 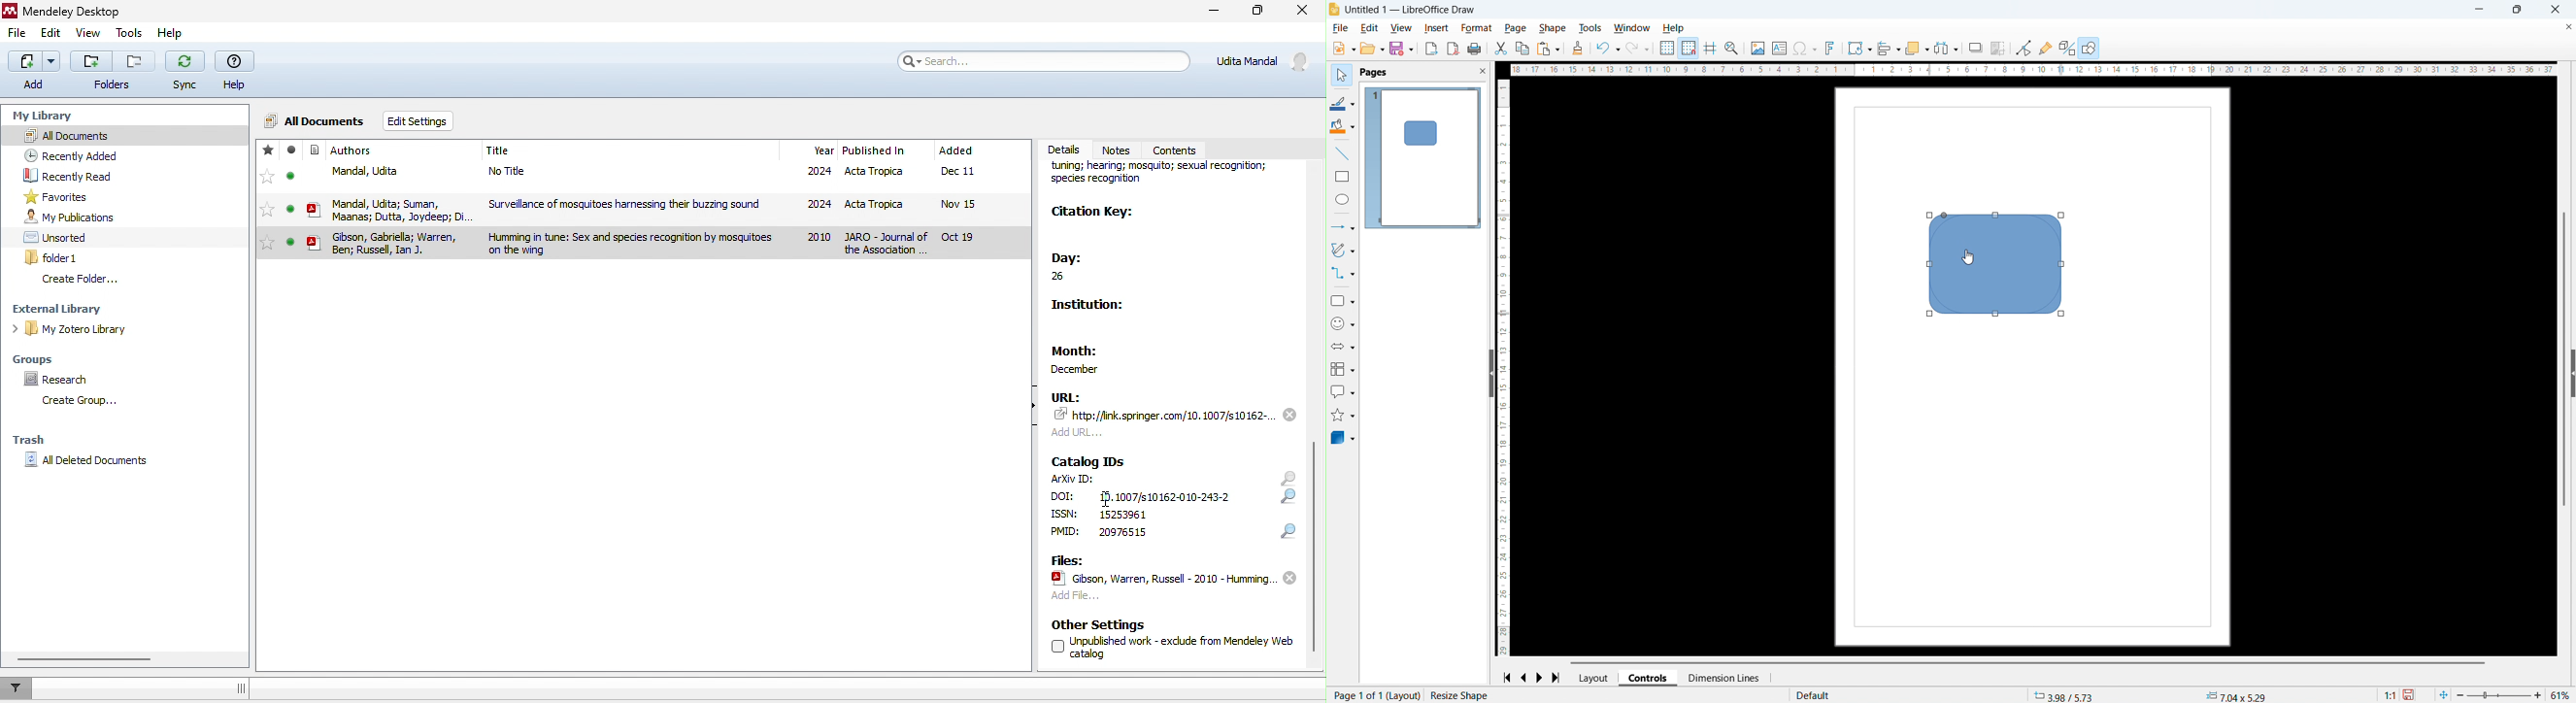 What do you see at coordinates (422, 122) in the screenshot?
I see `edit settings` at bounding box center [422, 122].